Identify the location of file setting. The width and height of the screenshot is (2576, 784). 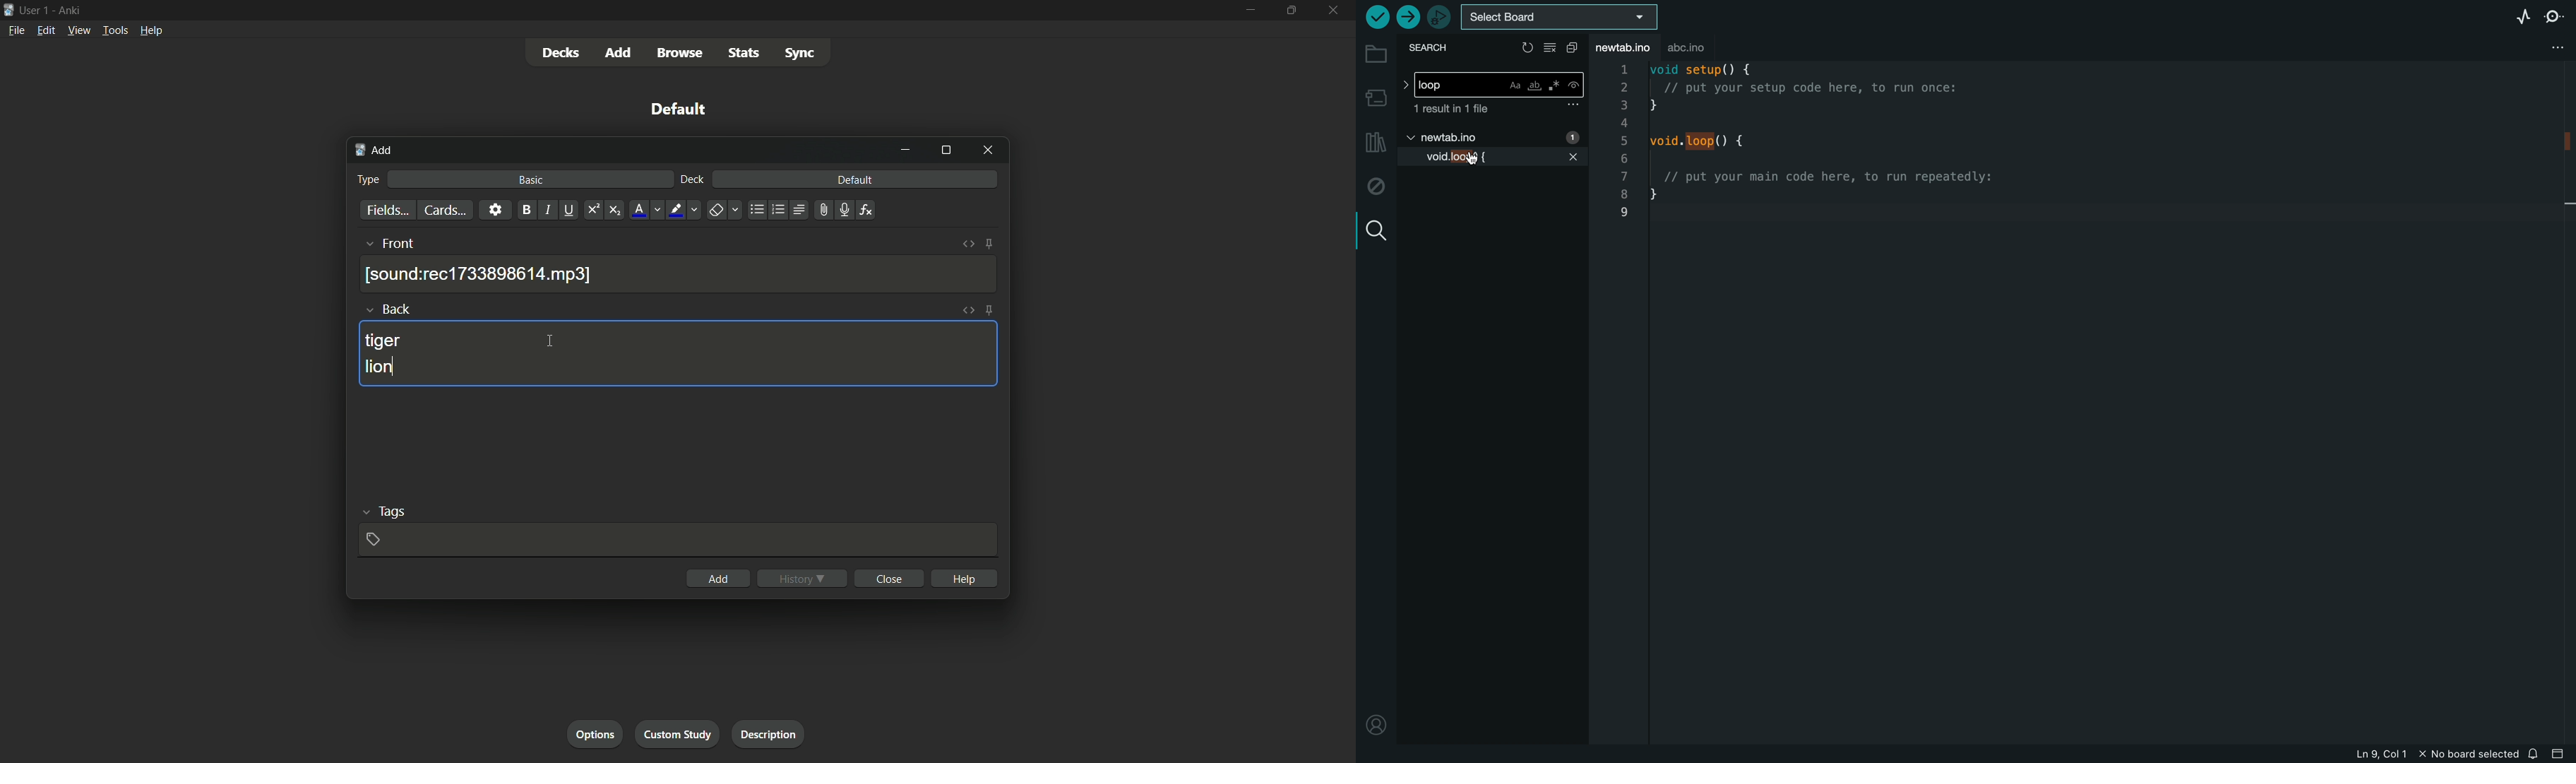
(2545, 48).